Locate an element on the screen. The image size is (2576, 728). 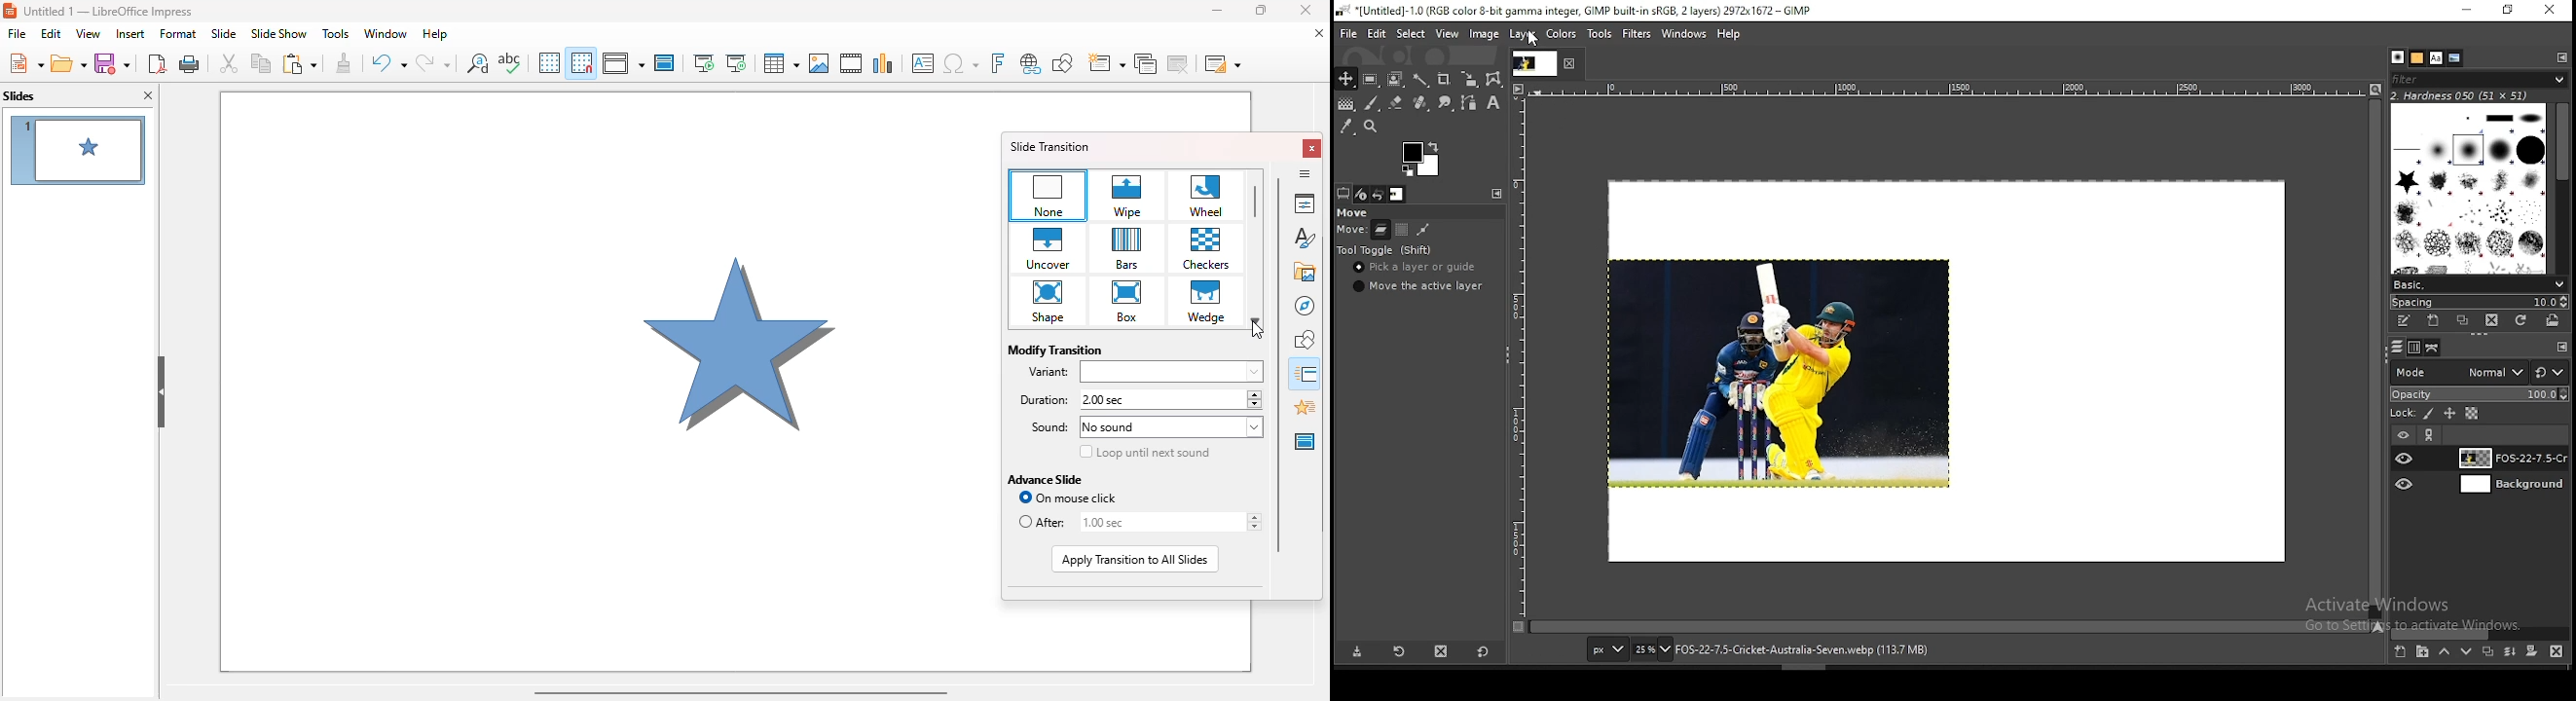
duplicate layer is located at coordinates (2484, 654).